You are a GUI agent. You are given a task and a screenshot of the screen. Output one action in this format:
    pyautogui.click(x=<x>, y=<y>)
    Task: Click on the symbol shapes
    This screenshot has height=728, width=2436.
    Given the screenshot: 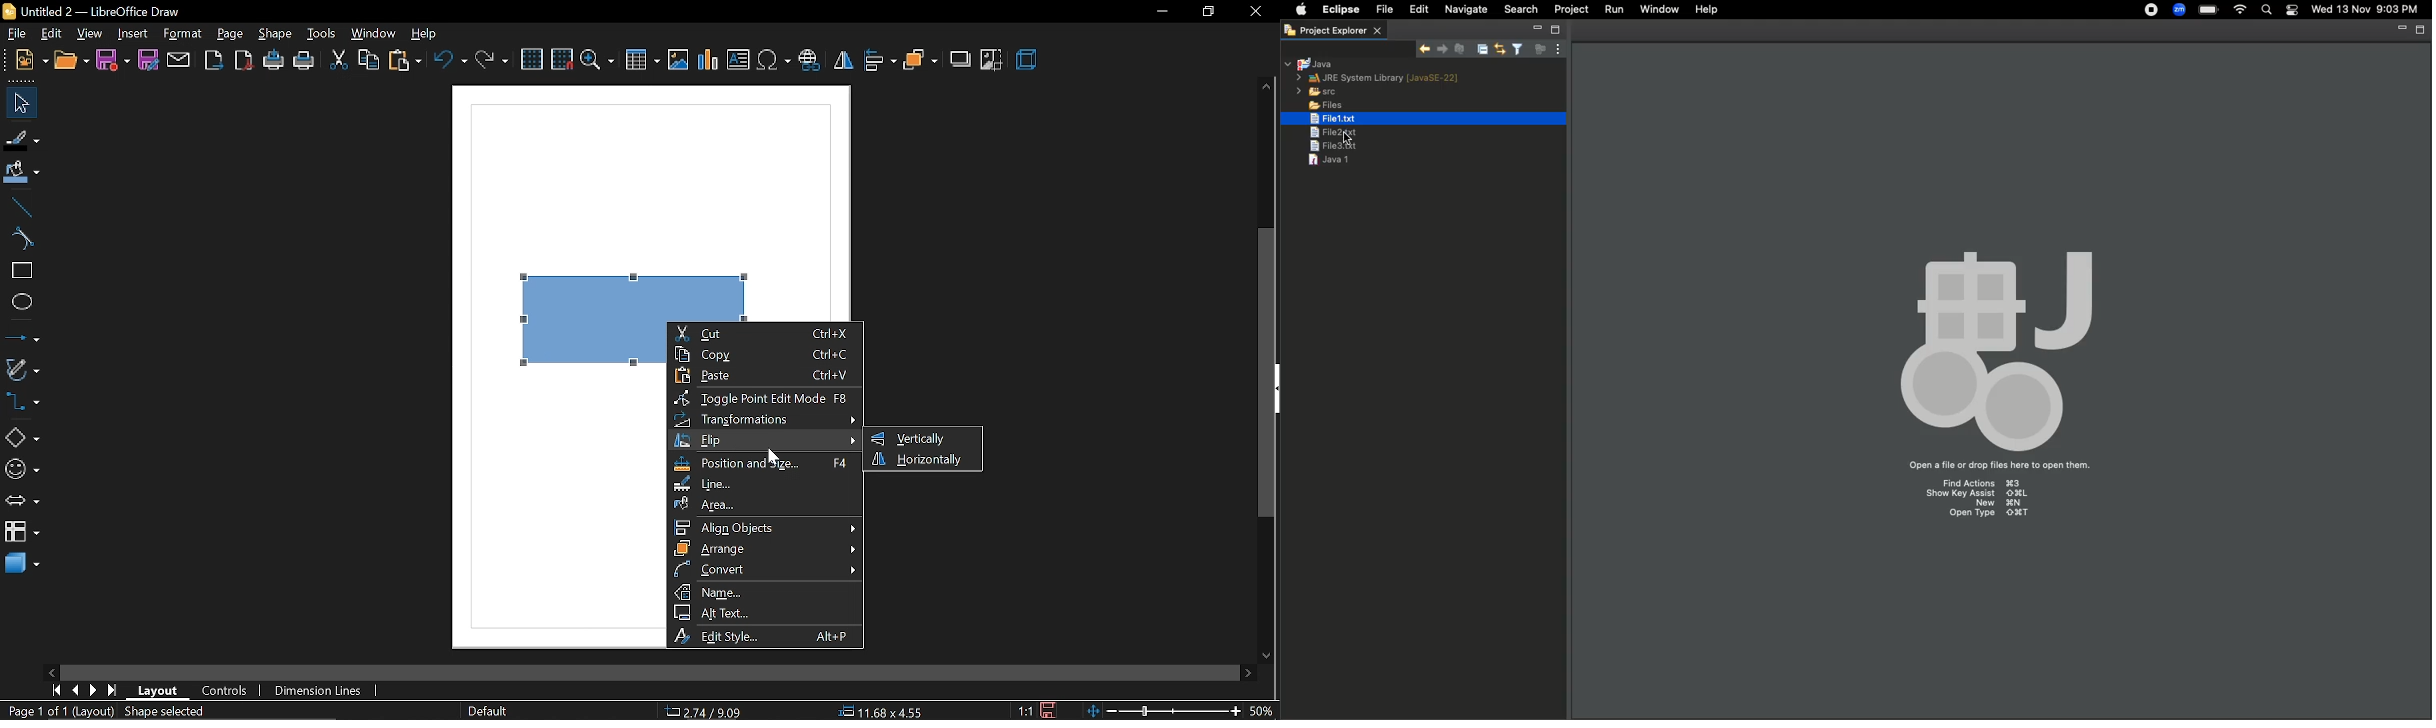 What is the action you would take?
    pyautogui.click(x=21, y=469)
    